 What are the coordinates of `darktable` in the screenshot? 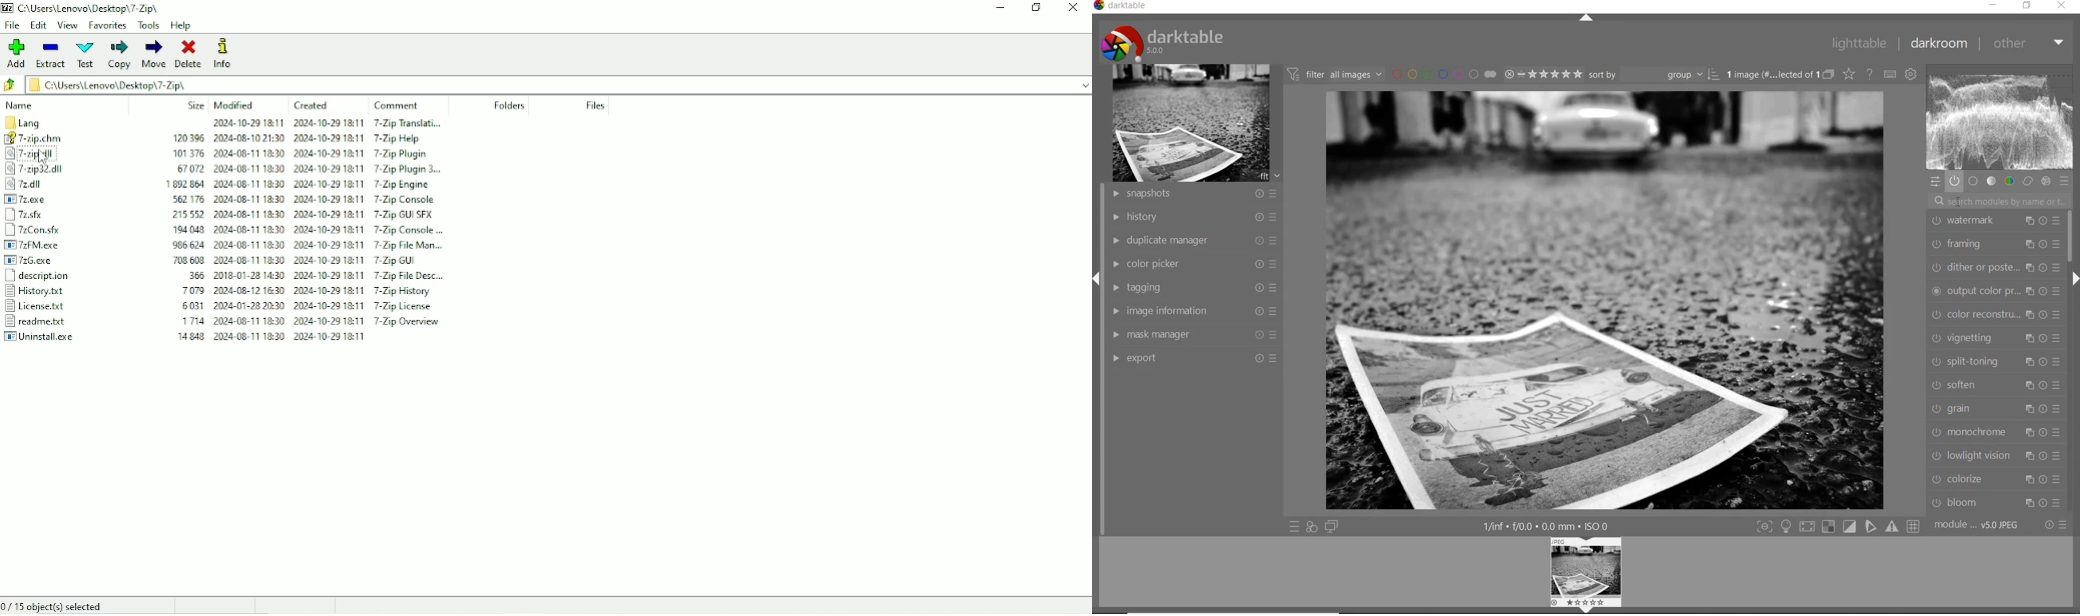 It's located at (1164, 42).